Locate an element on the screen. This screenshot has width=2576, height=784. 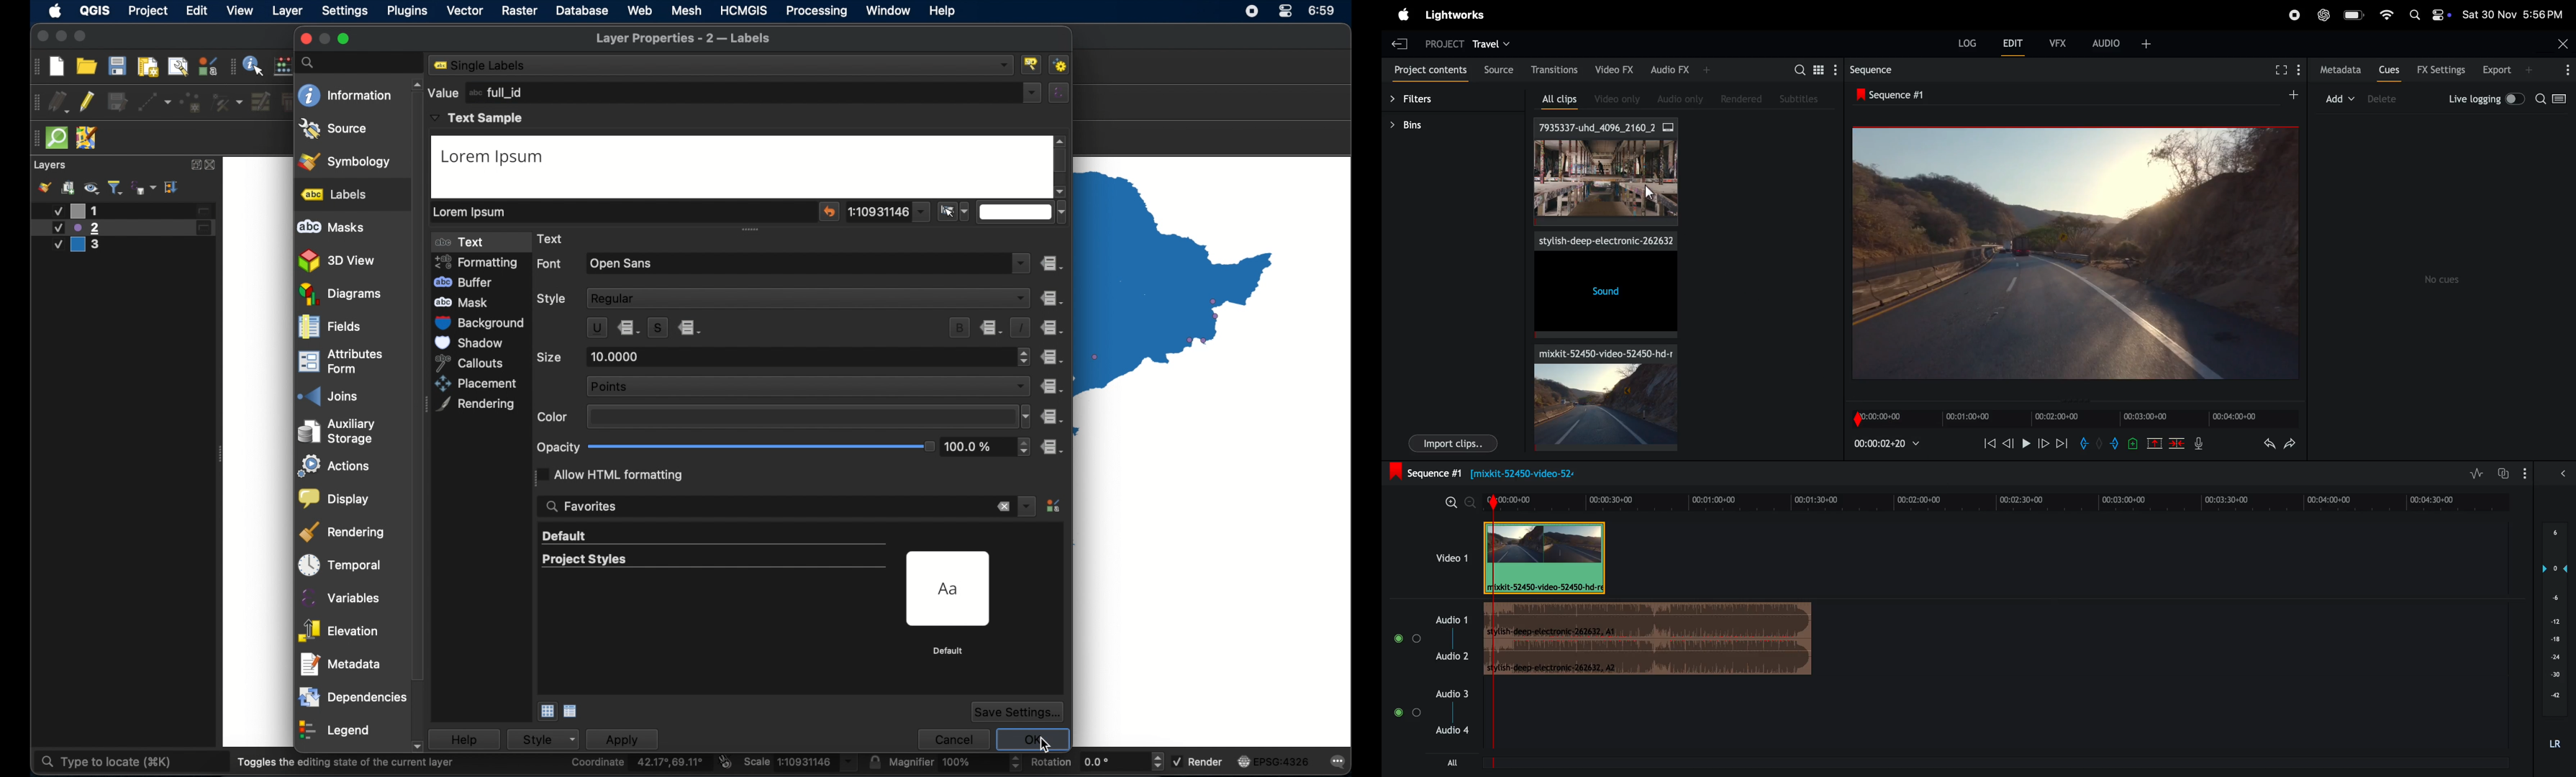
audip track is located at coordinates (1651, 640).